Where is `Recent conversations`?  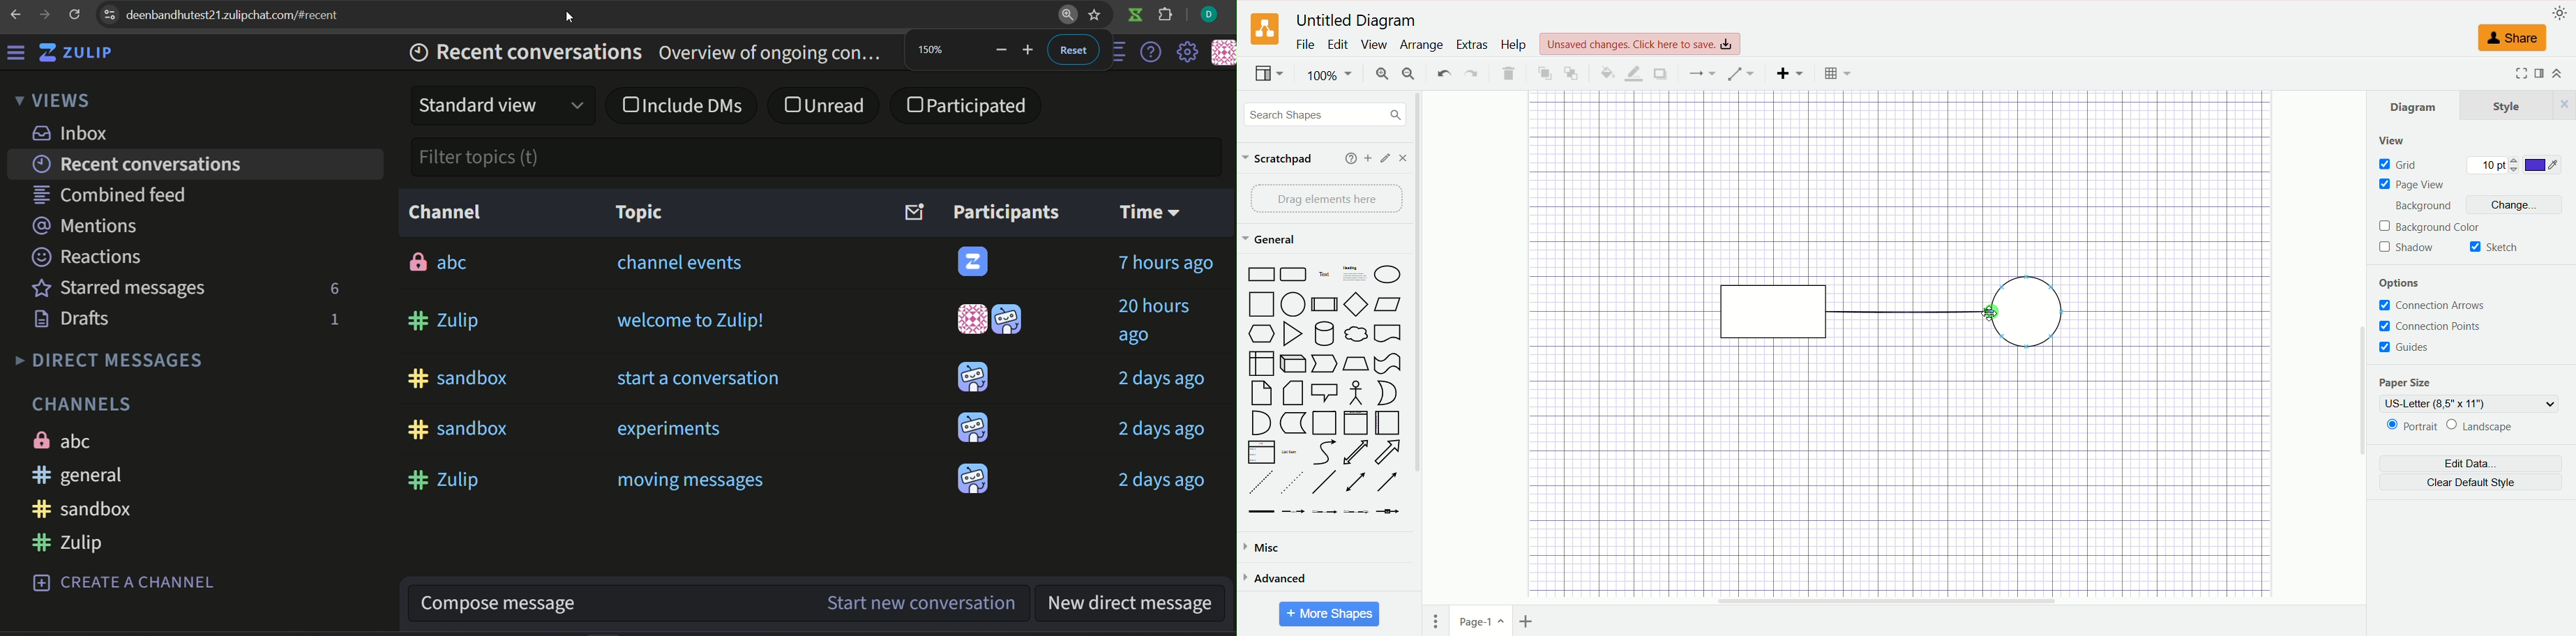
Recent conversations is located at coordinates (141, 165).